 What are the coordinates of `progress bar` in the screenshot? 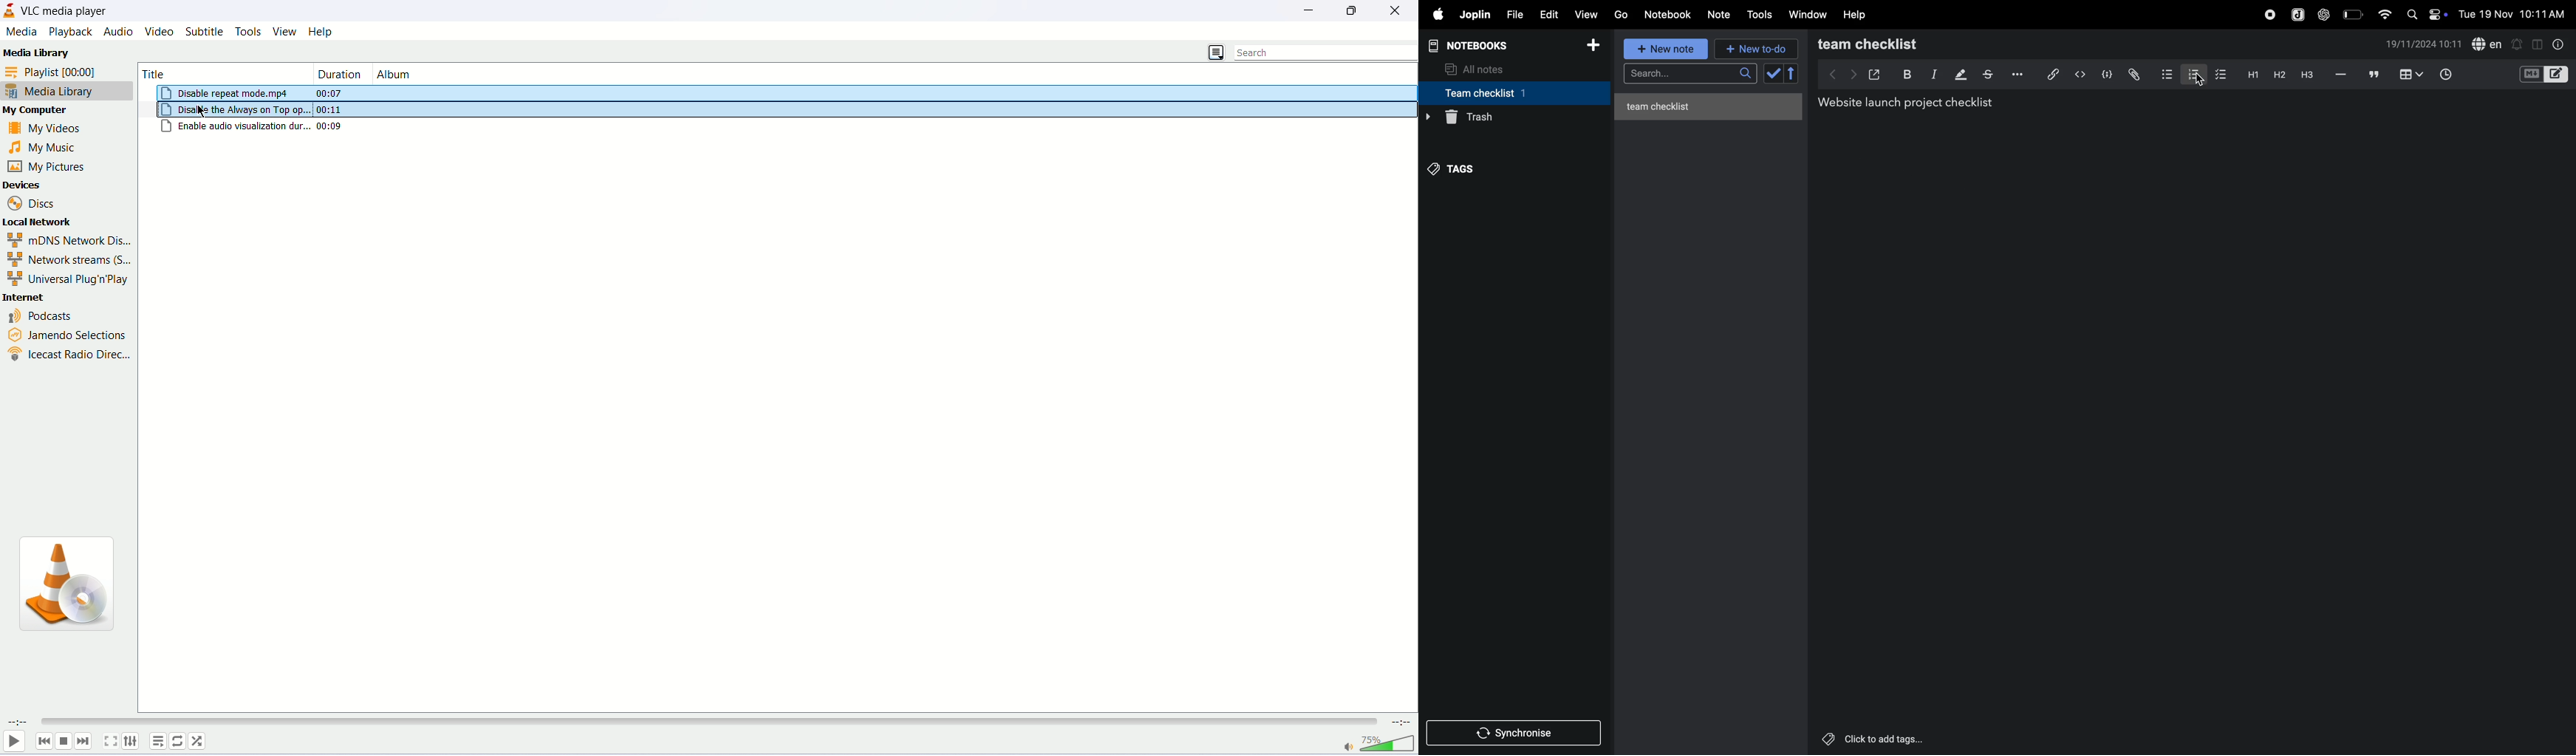 It's located at (706, 722).